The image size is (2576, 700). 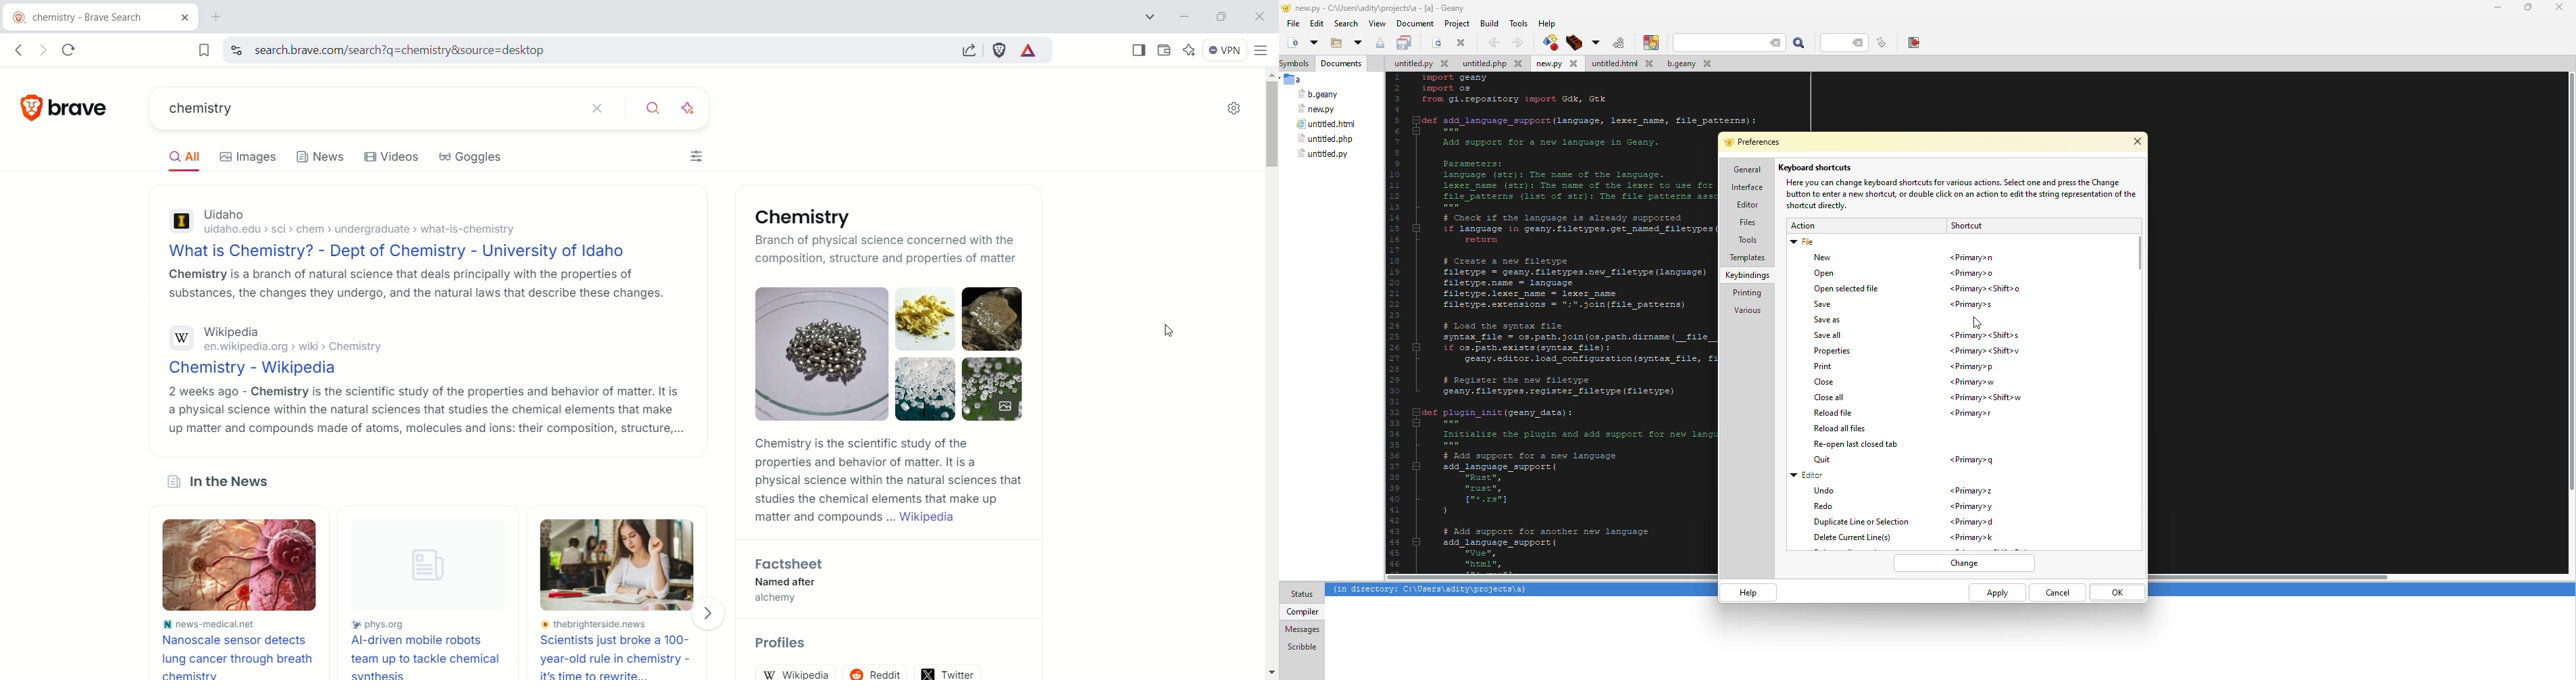 What do you see at coordinates (1830, 320) in the screenshot?
I see `save as` at bounding box center [1830, 320].